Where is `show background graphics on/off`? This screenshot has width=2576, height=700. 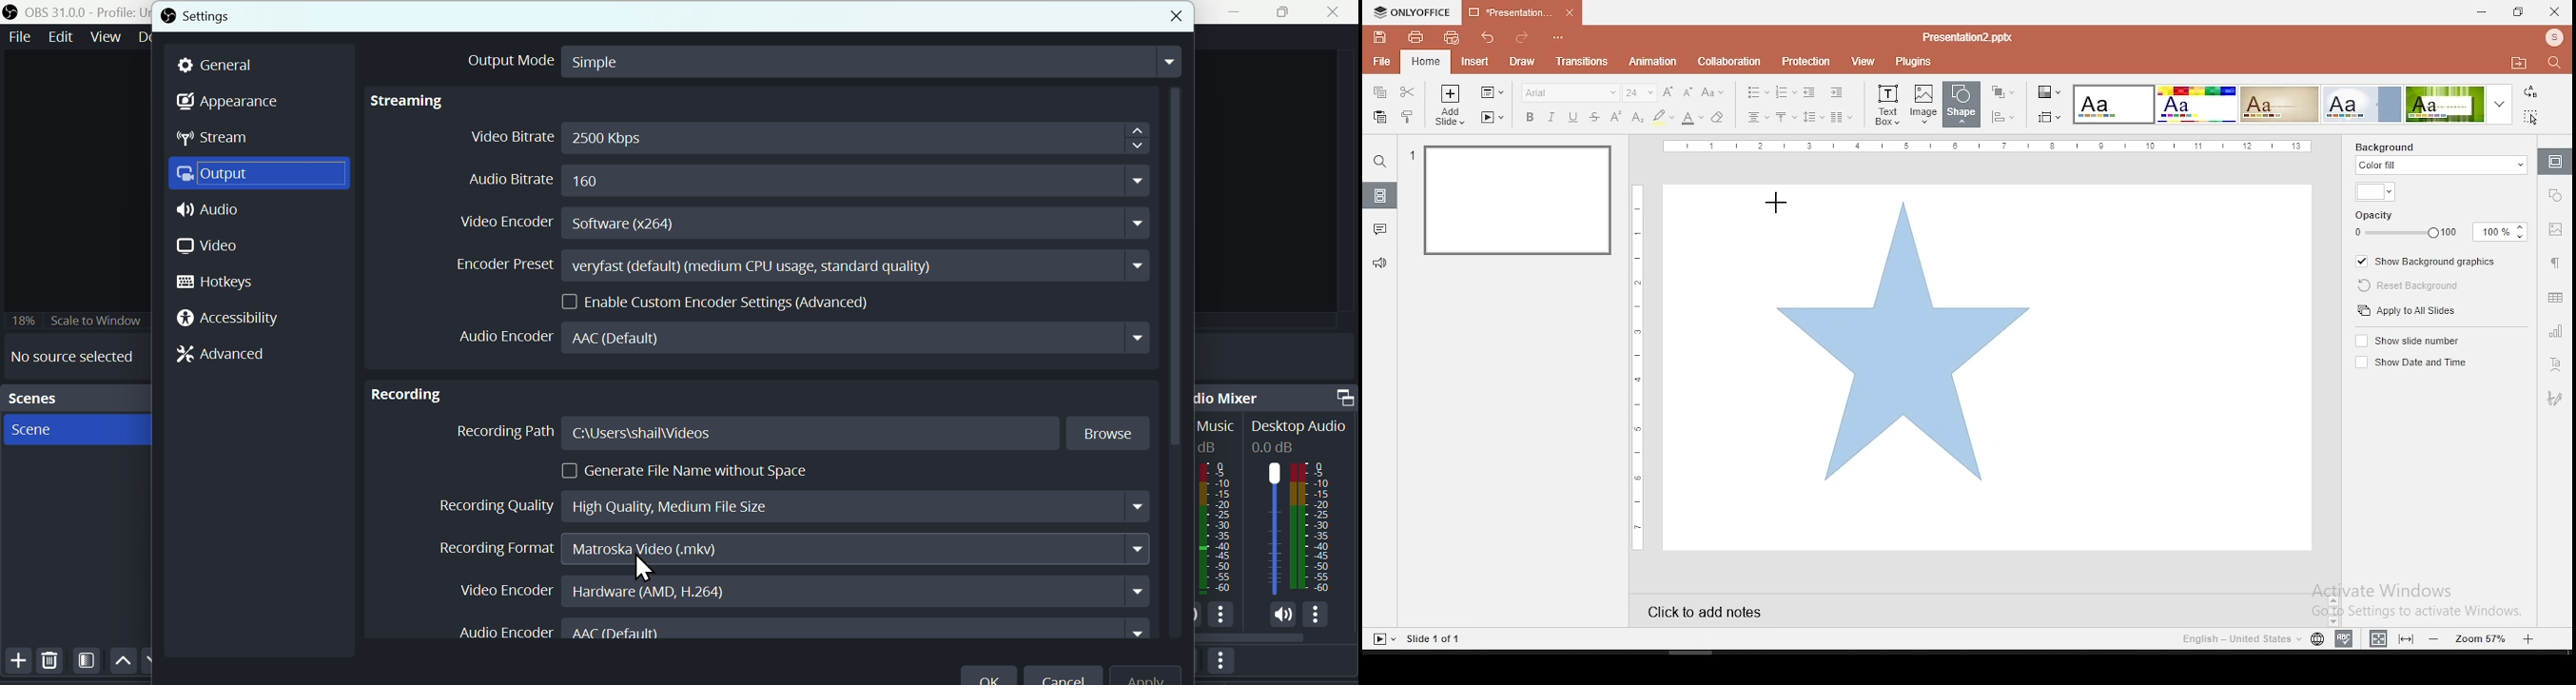
show background graphics on/off is located at coordinates (2429, 260).